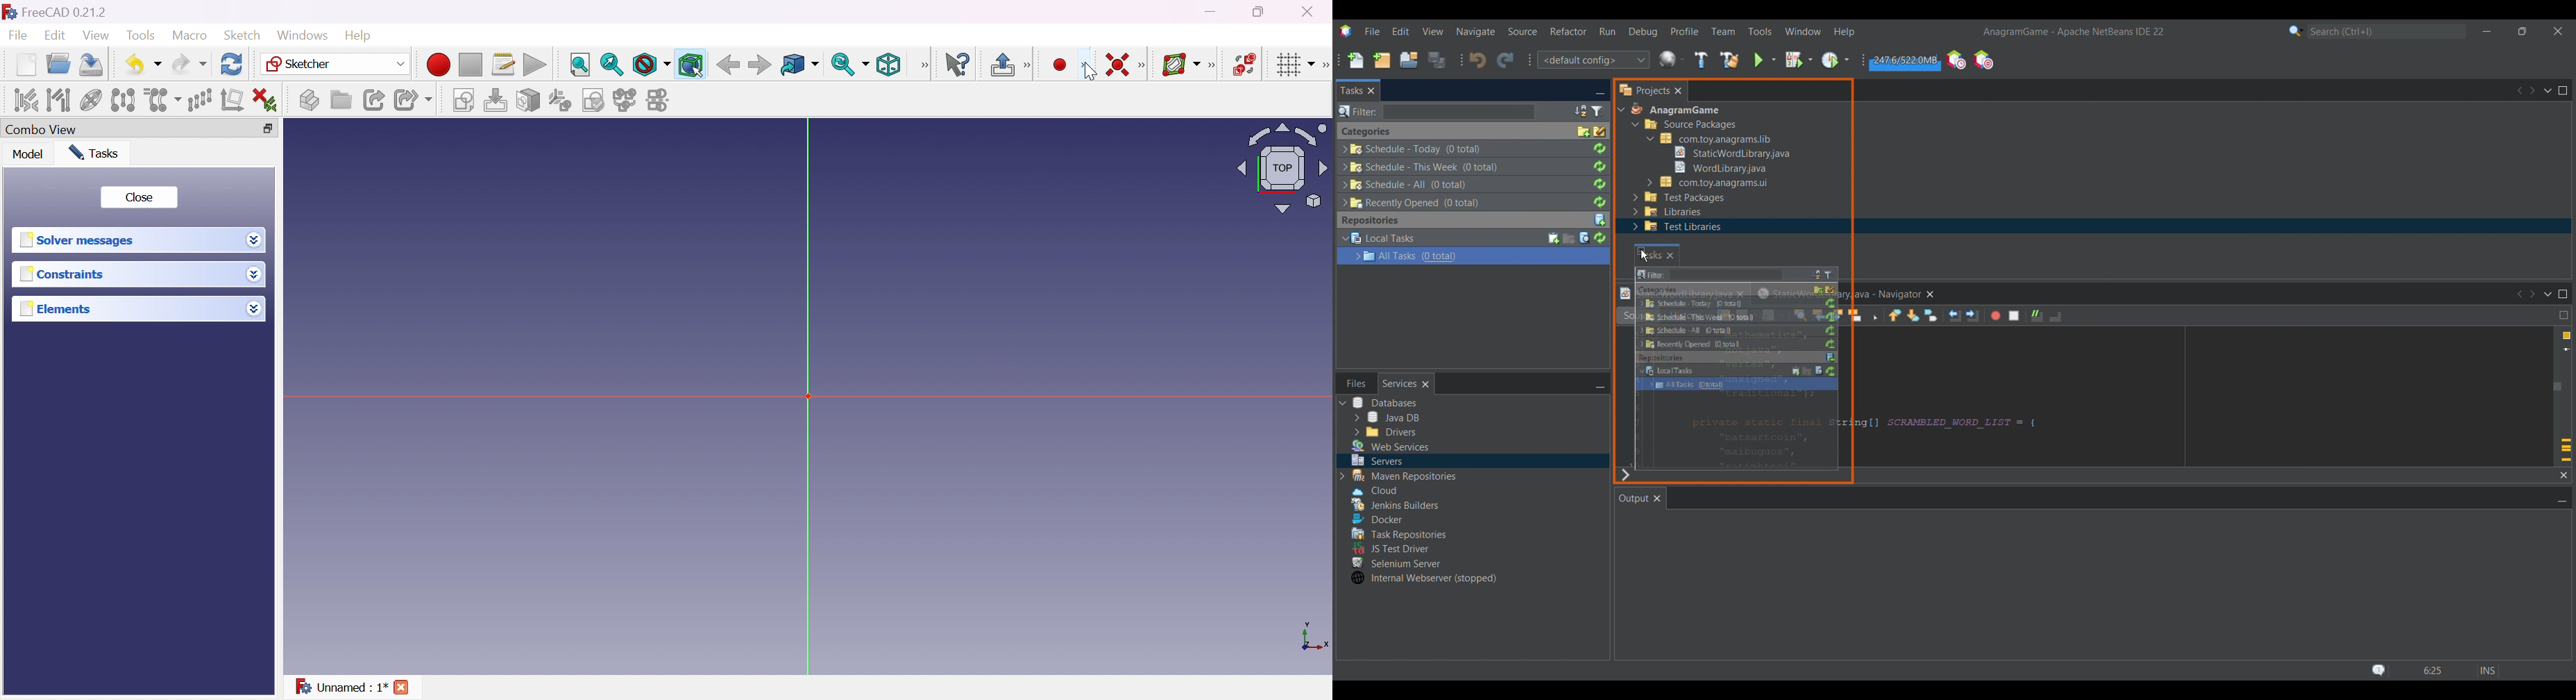 The width and height of the screenshot is (2576, 700). What do you see at coordinates (59, 64) in the screenshot?
I see `Open` at bounding box center [59, 64].